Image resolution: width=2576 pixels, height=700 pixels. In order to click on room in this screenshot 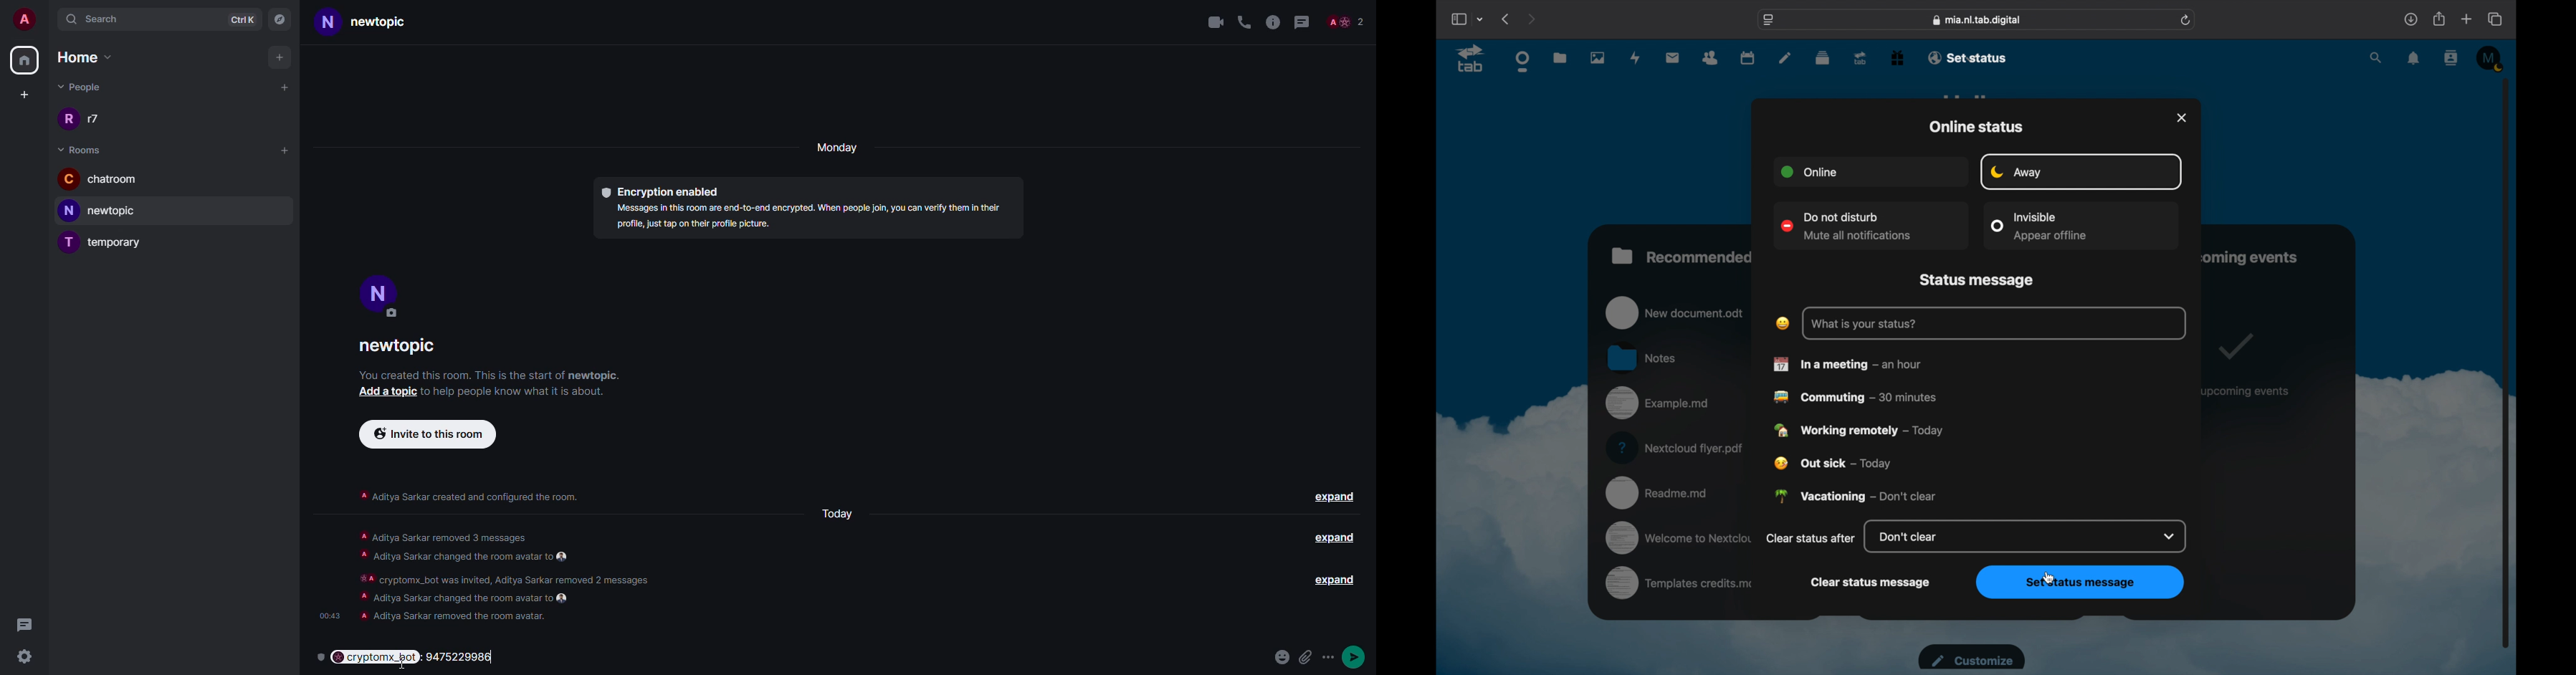, I will do `click(83, 150)`.